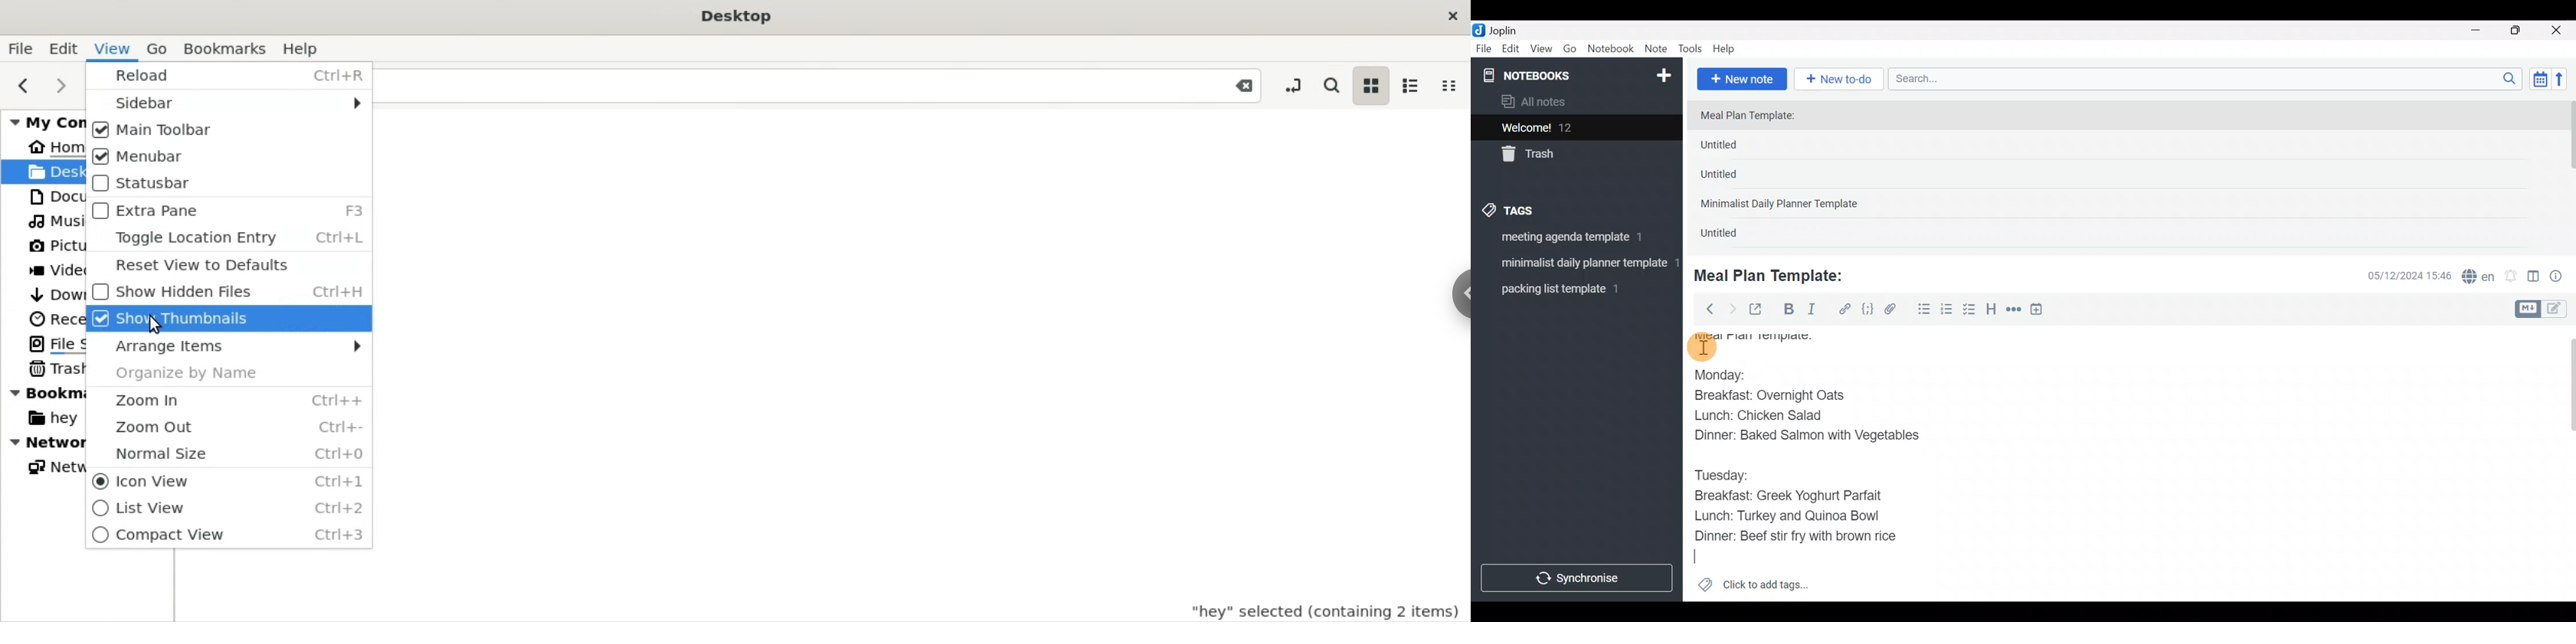  Describe the element at coordinates (1810, 435) in the screenshot. I see `Dinner: Baked Salmon with Vegetables` at that location.